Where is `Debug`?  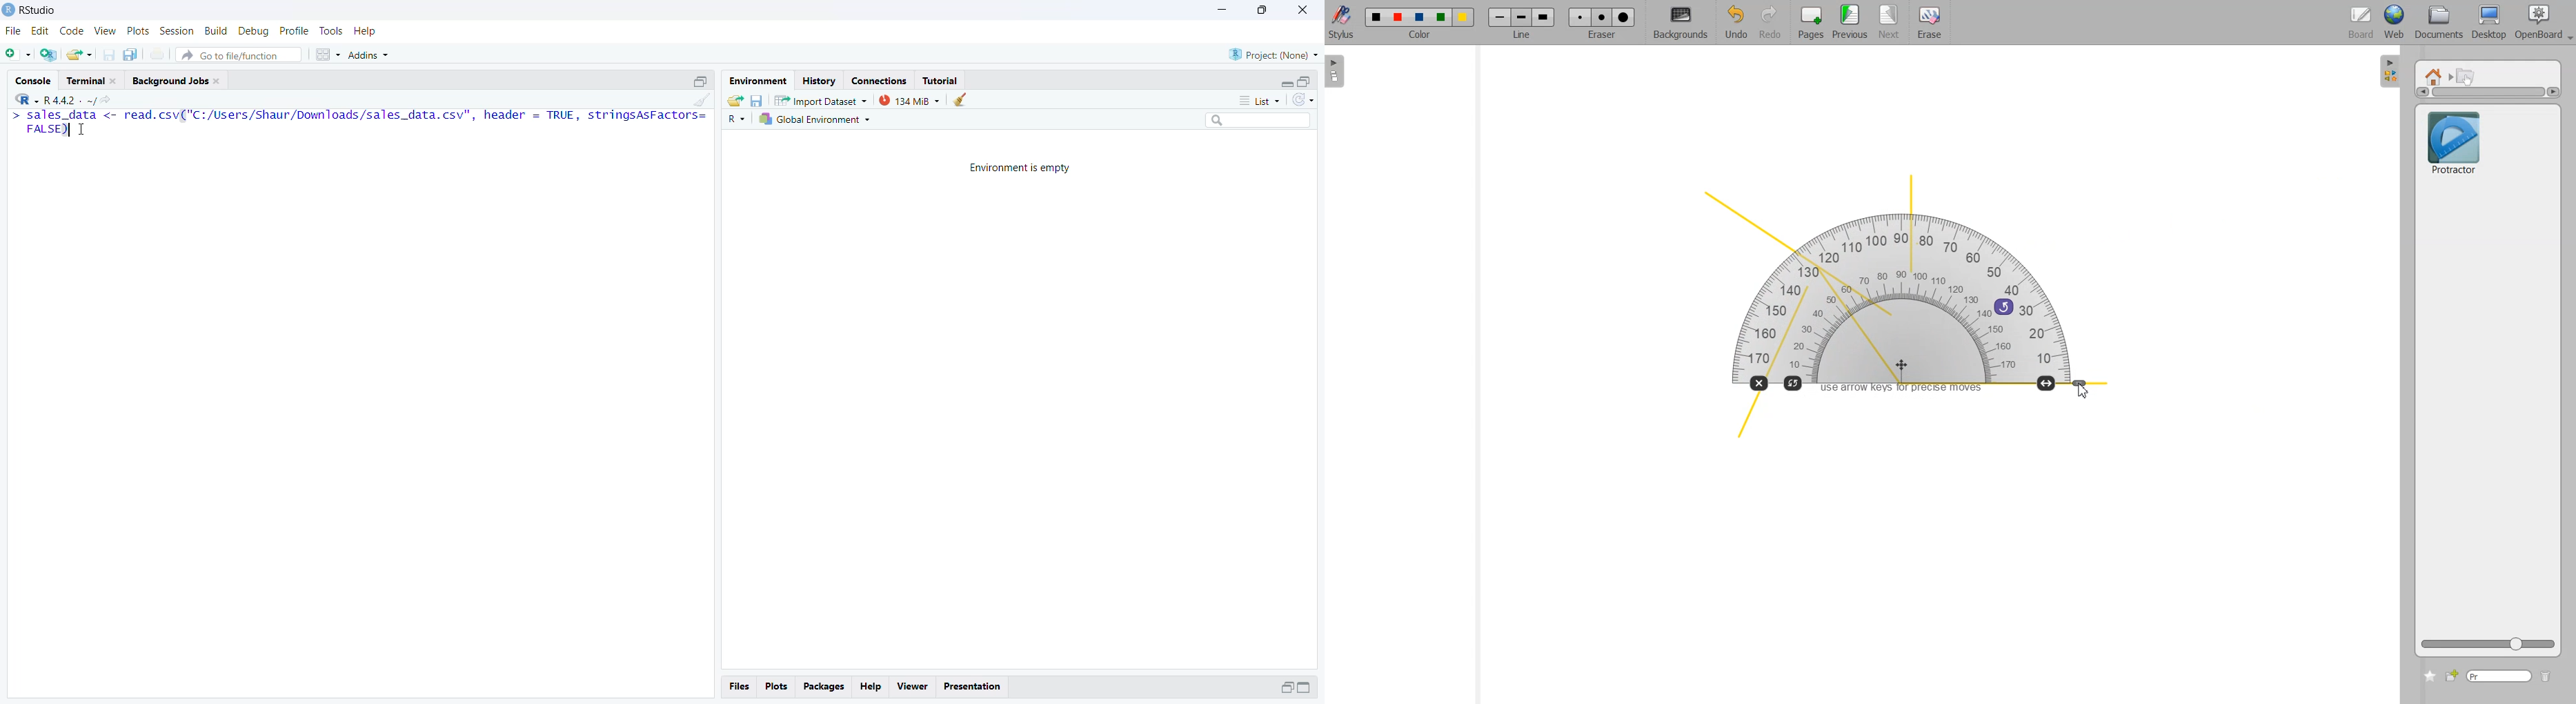
Debug is located at coordinates (254, 32).